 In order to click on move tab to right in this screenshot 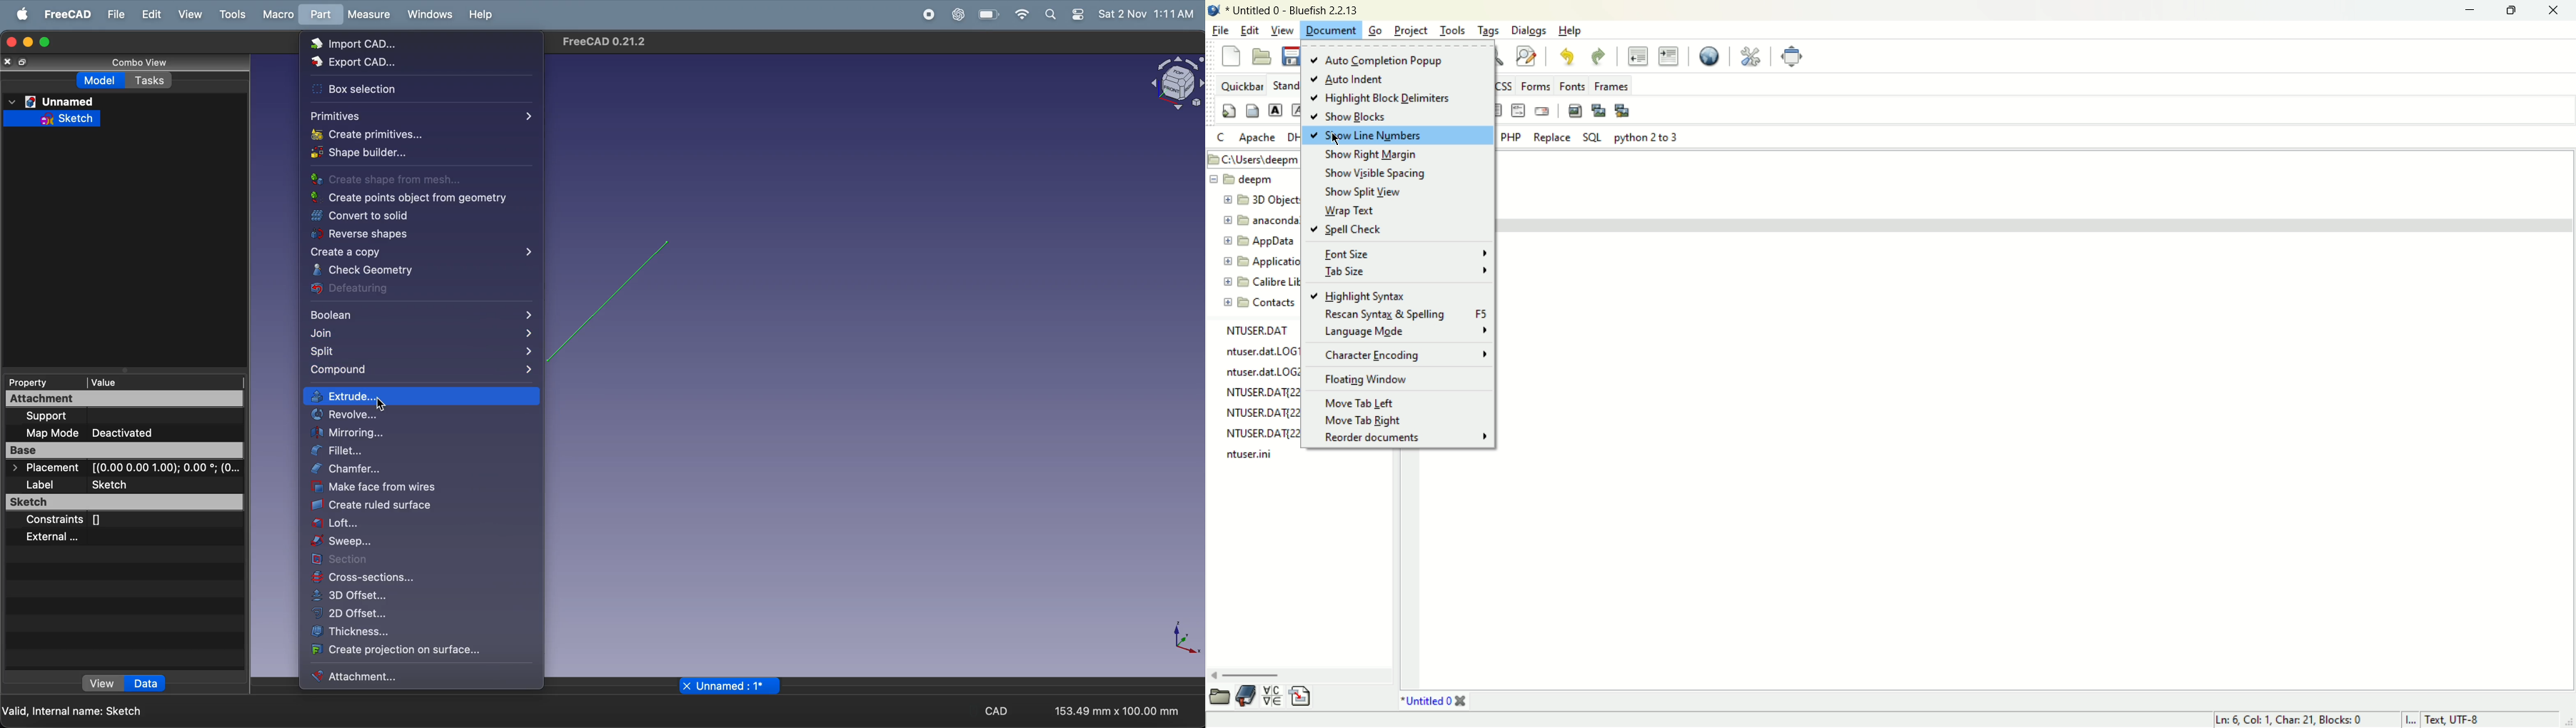, I will do `click(1365, 420)`.